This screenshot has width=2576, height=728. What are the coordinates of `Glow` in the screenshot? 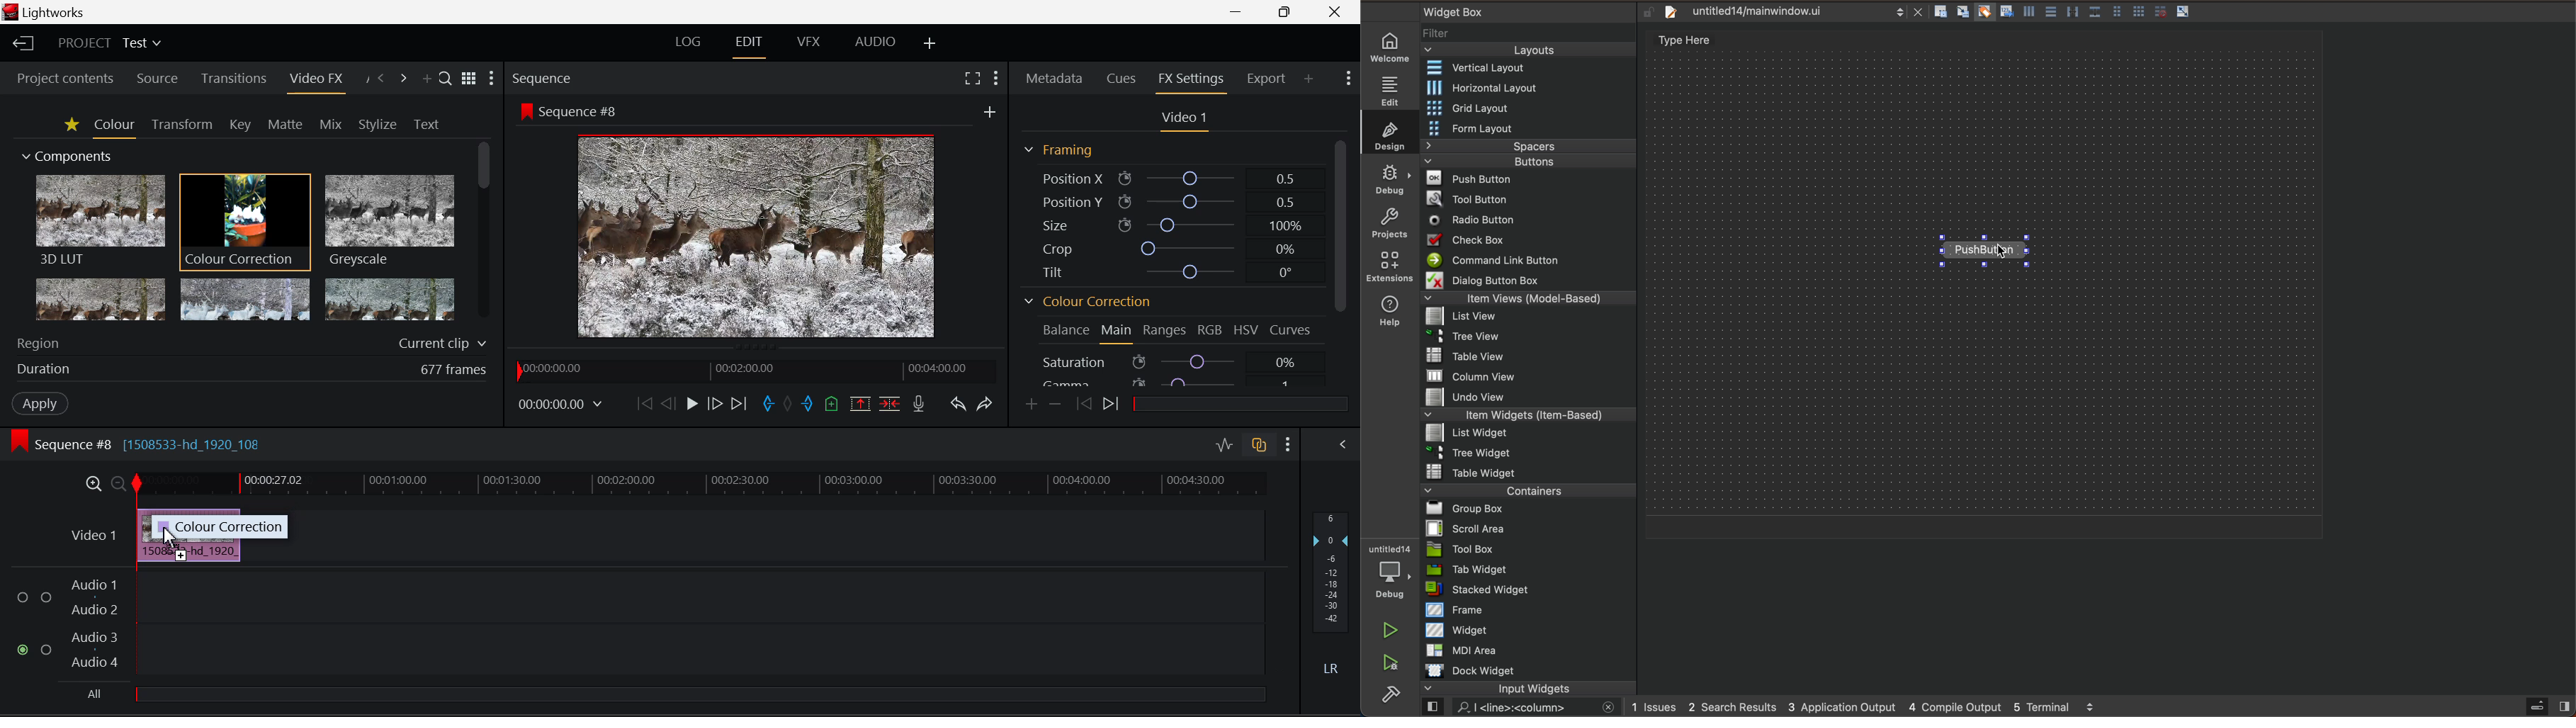 It's located at (101, 299).